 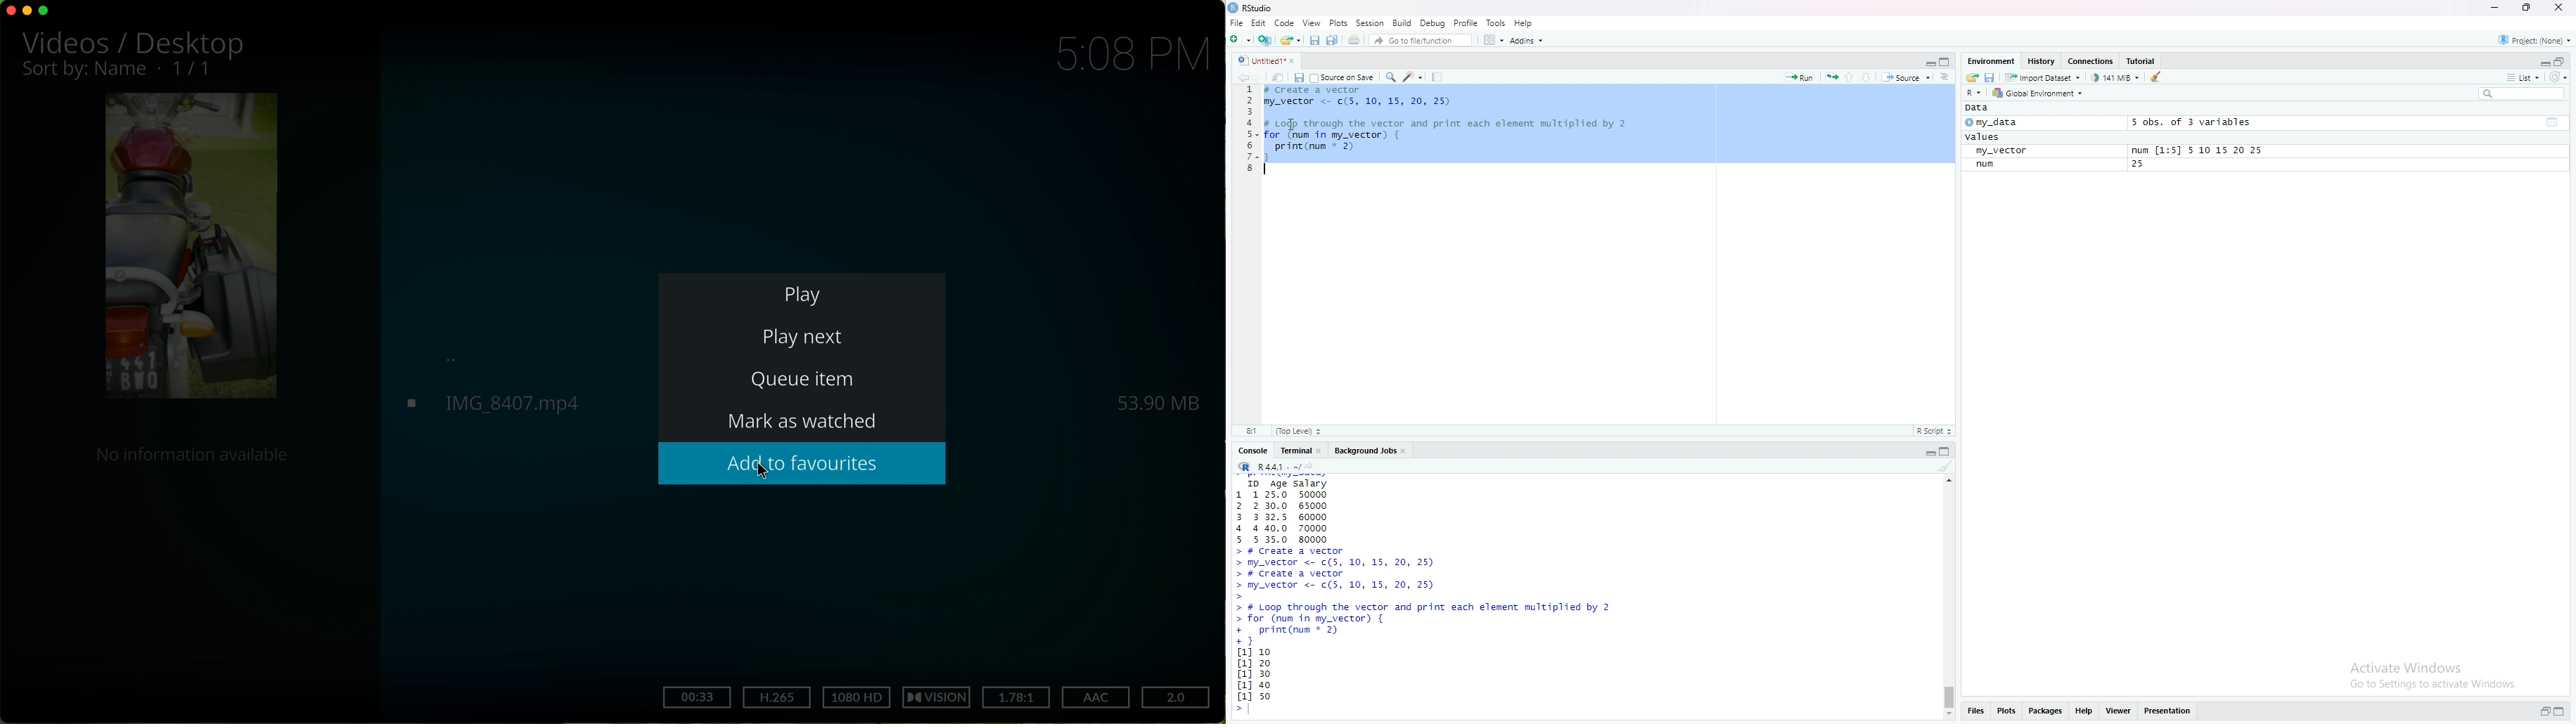 I want to click on go backwards, so click(x=1241, y=78).